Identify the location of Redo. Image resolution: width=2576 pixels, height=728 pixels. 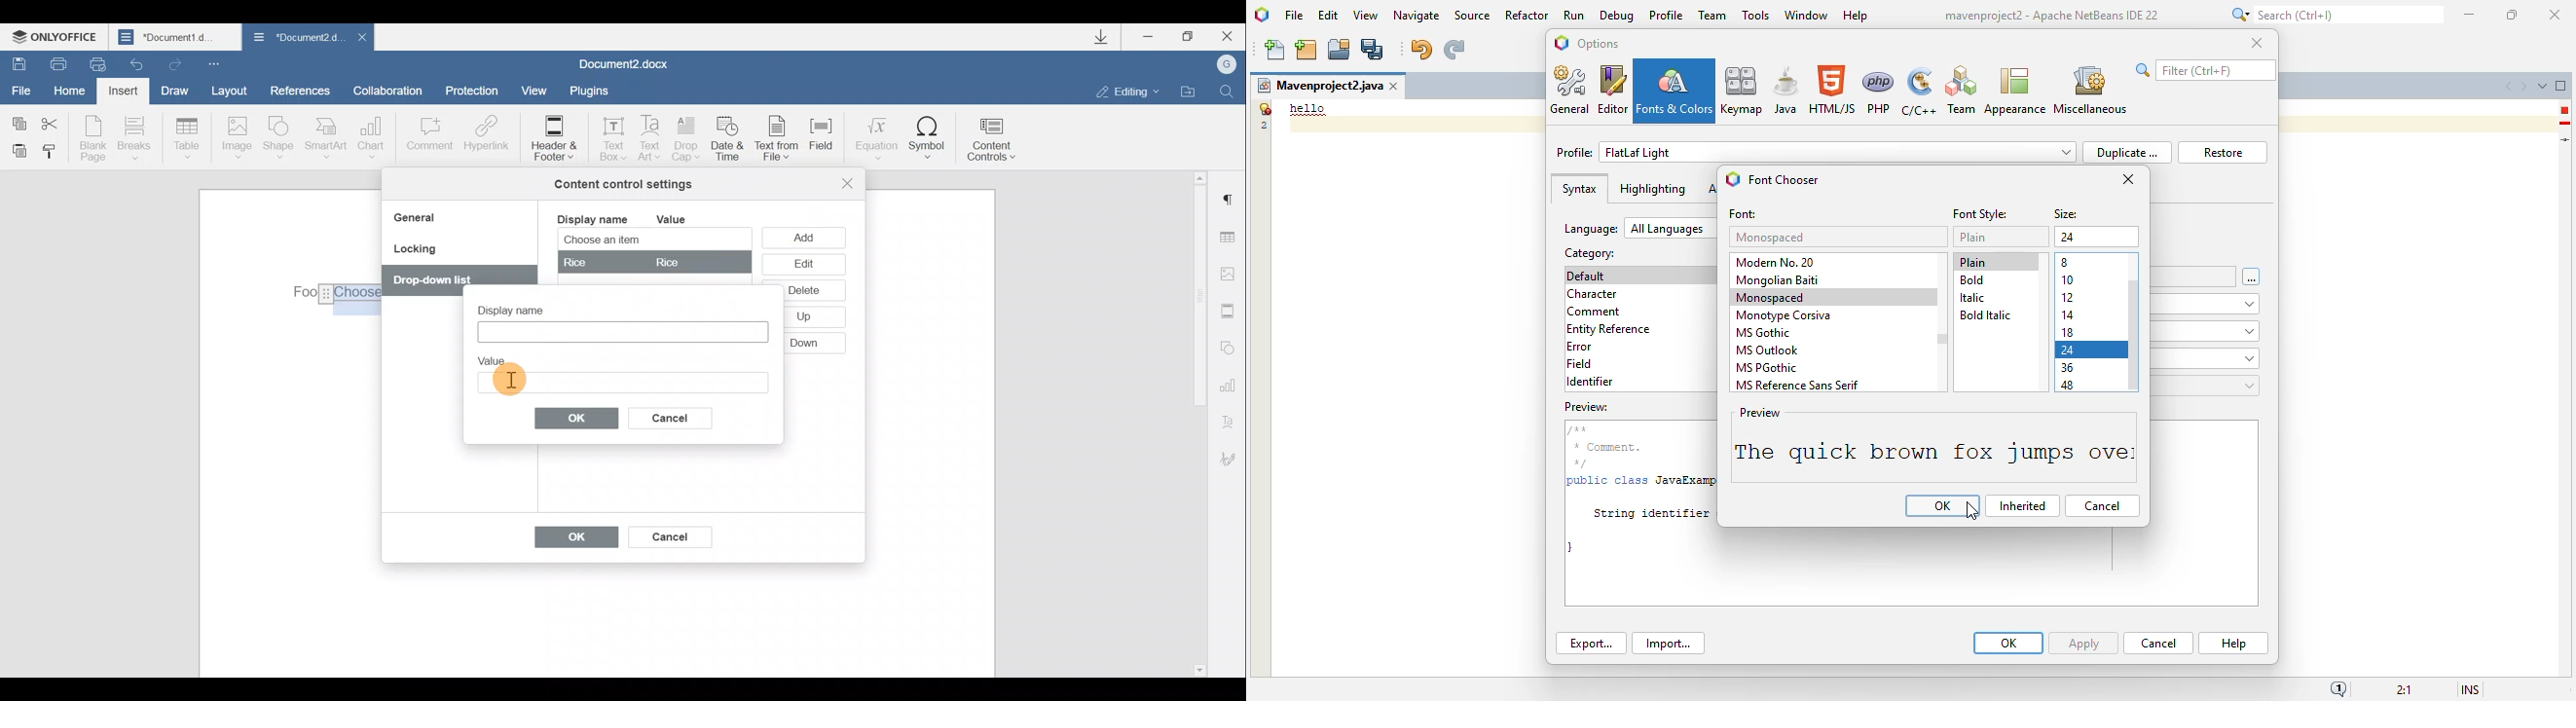
(173, 62).